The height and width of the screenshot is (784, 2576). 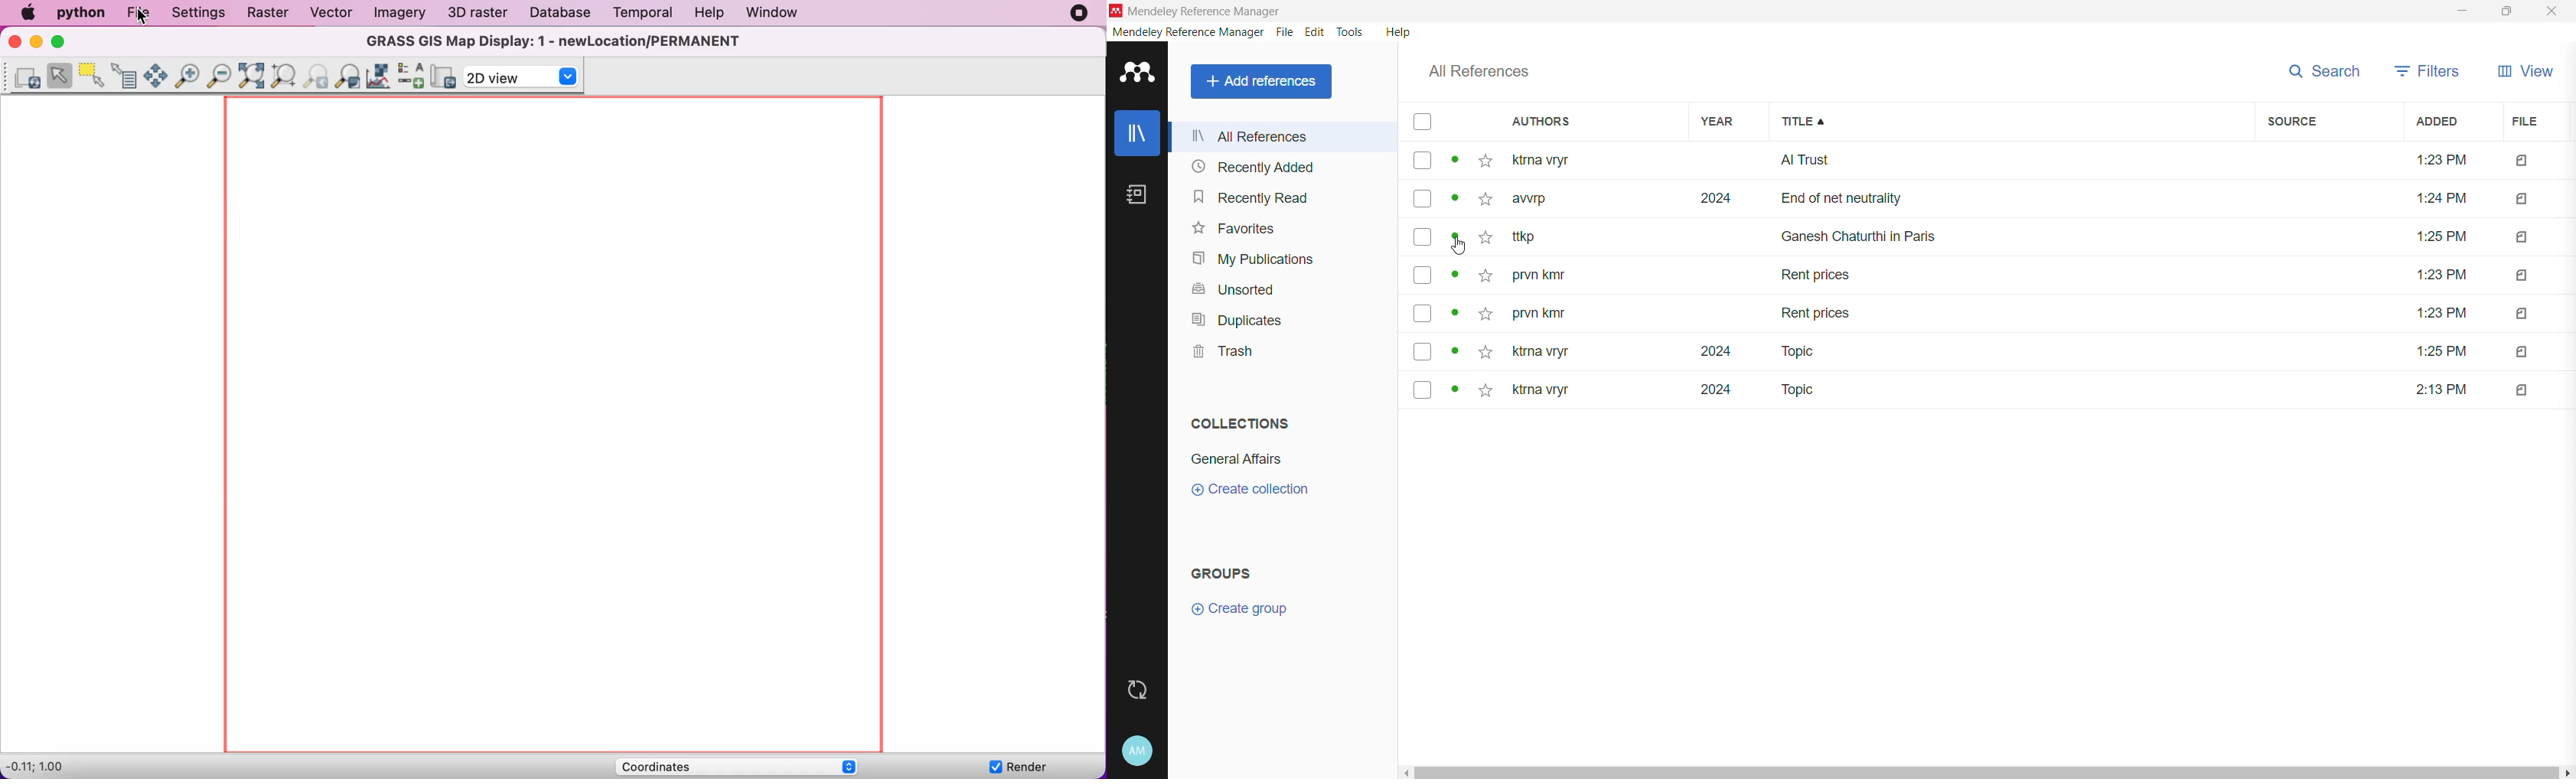 What do you see at coordinates (1237, 570) in the screenshot?
I see `Groups` at bounding box center [1237, 570].